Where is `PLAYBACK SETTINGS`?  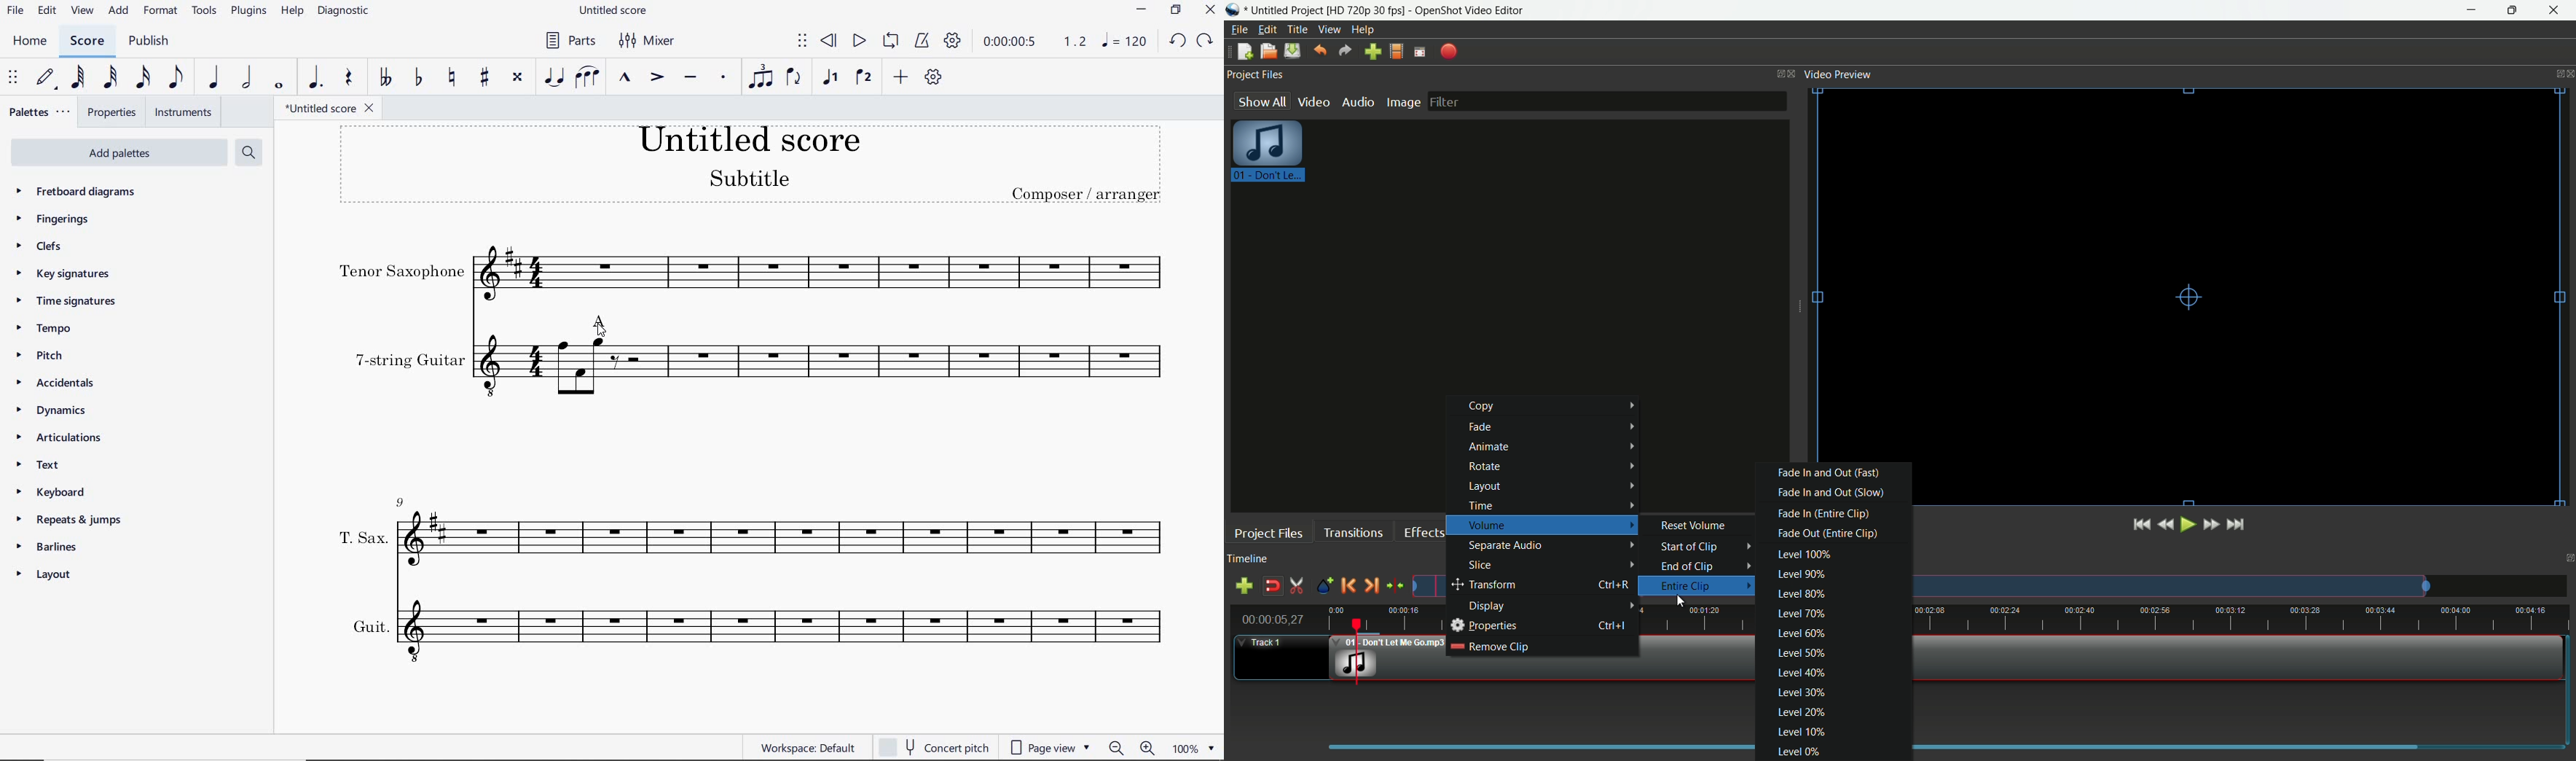
PLAYBACK SETTINGS is located at coordinates (955, 42).